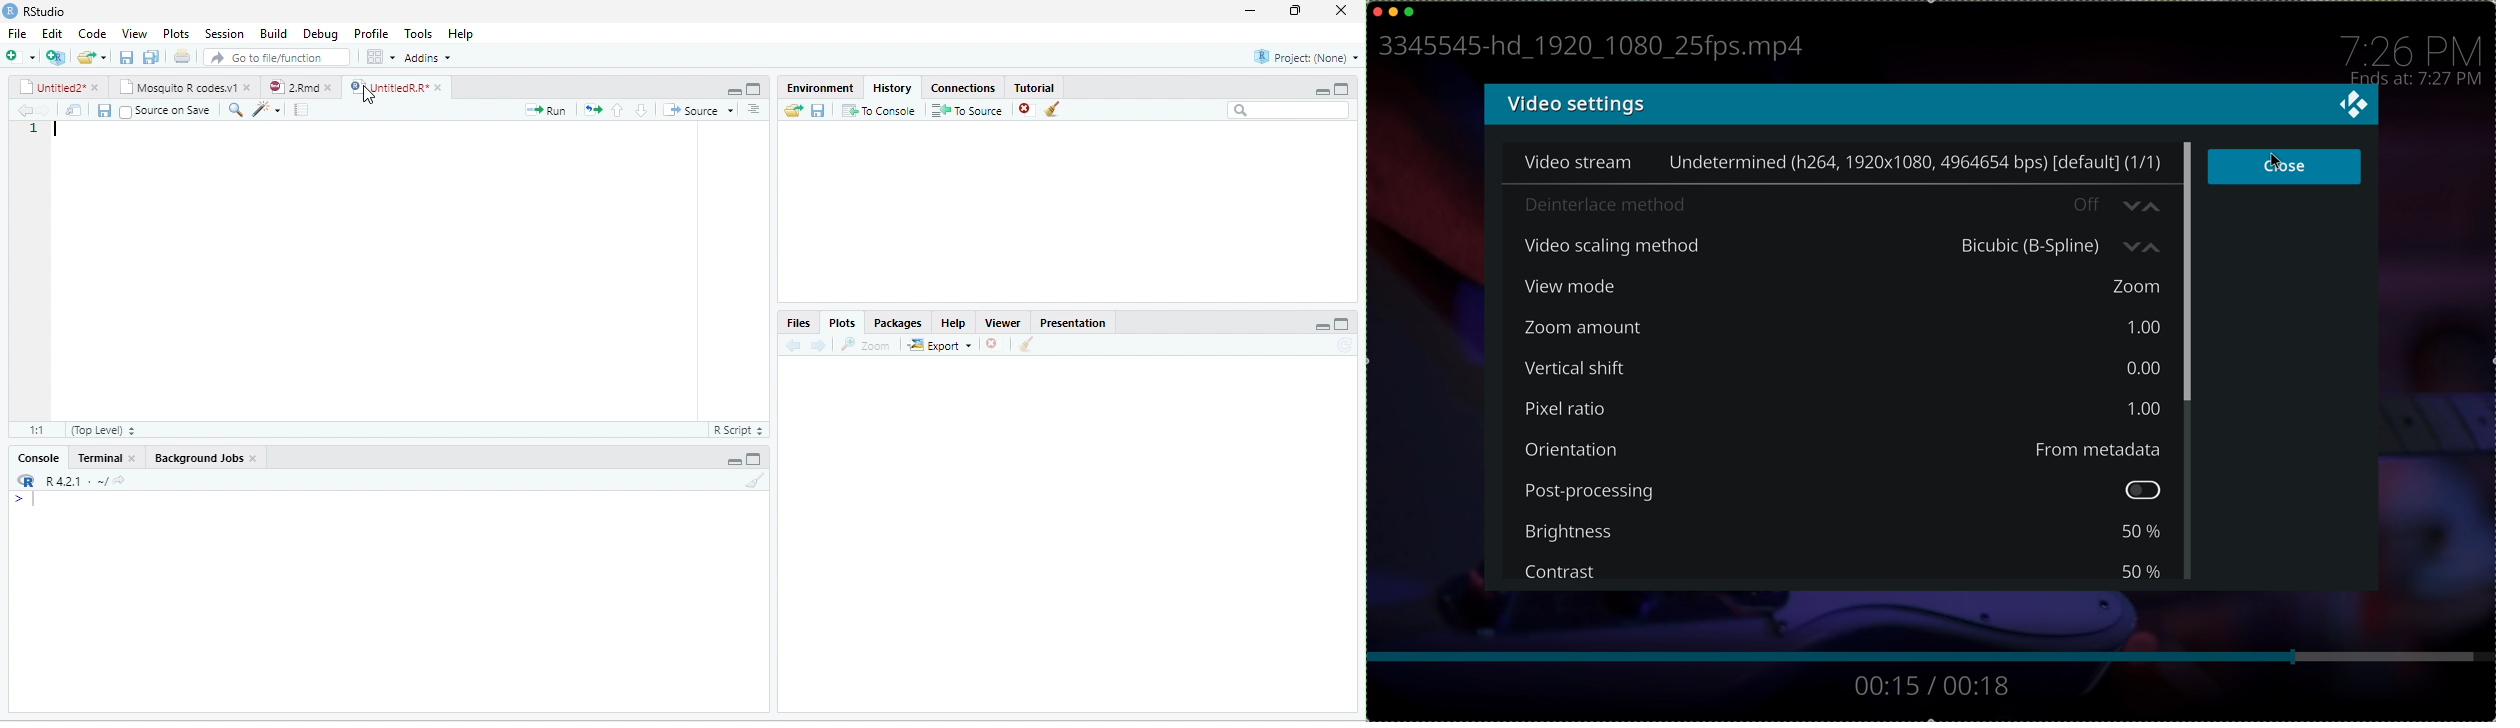 The height and width of the screenshot is (728, 2520). What do you see at coordinates (728, 89) in the screenshot?
I see `minimize` at bounding box center [728, 89].